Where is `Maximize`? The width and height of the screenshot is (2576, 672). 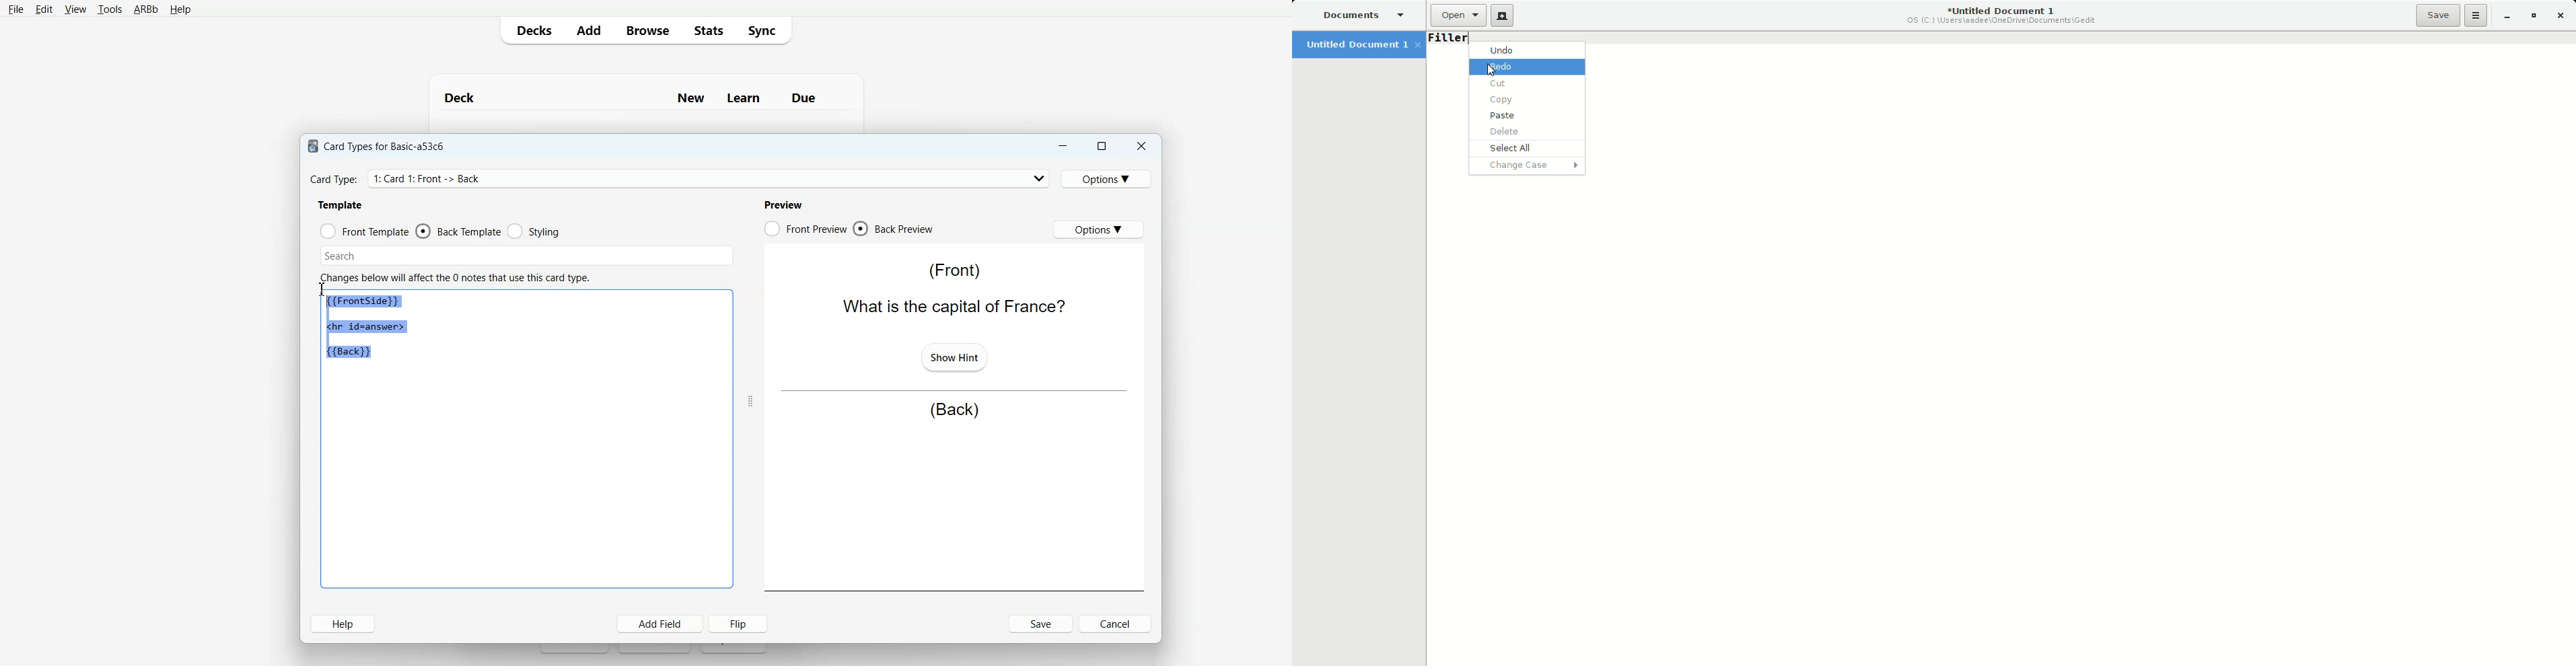
Maximize is located at coordinates (1100, 146).